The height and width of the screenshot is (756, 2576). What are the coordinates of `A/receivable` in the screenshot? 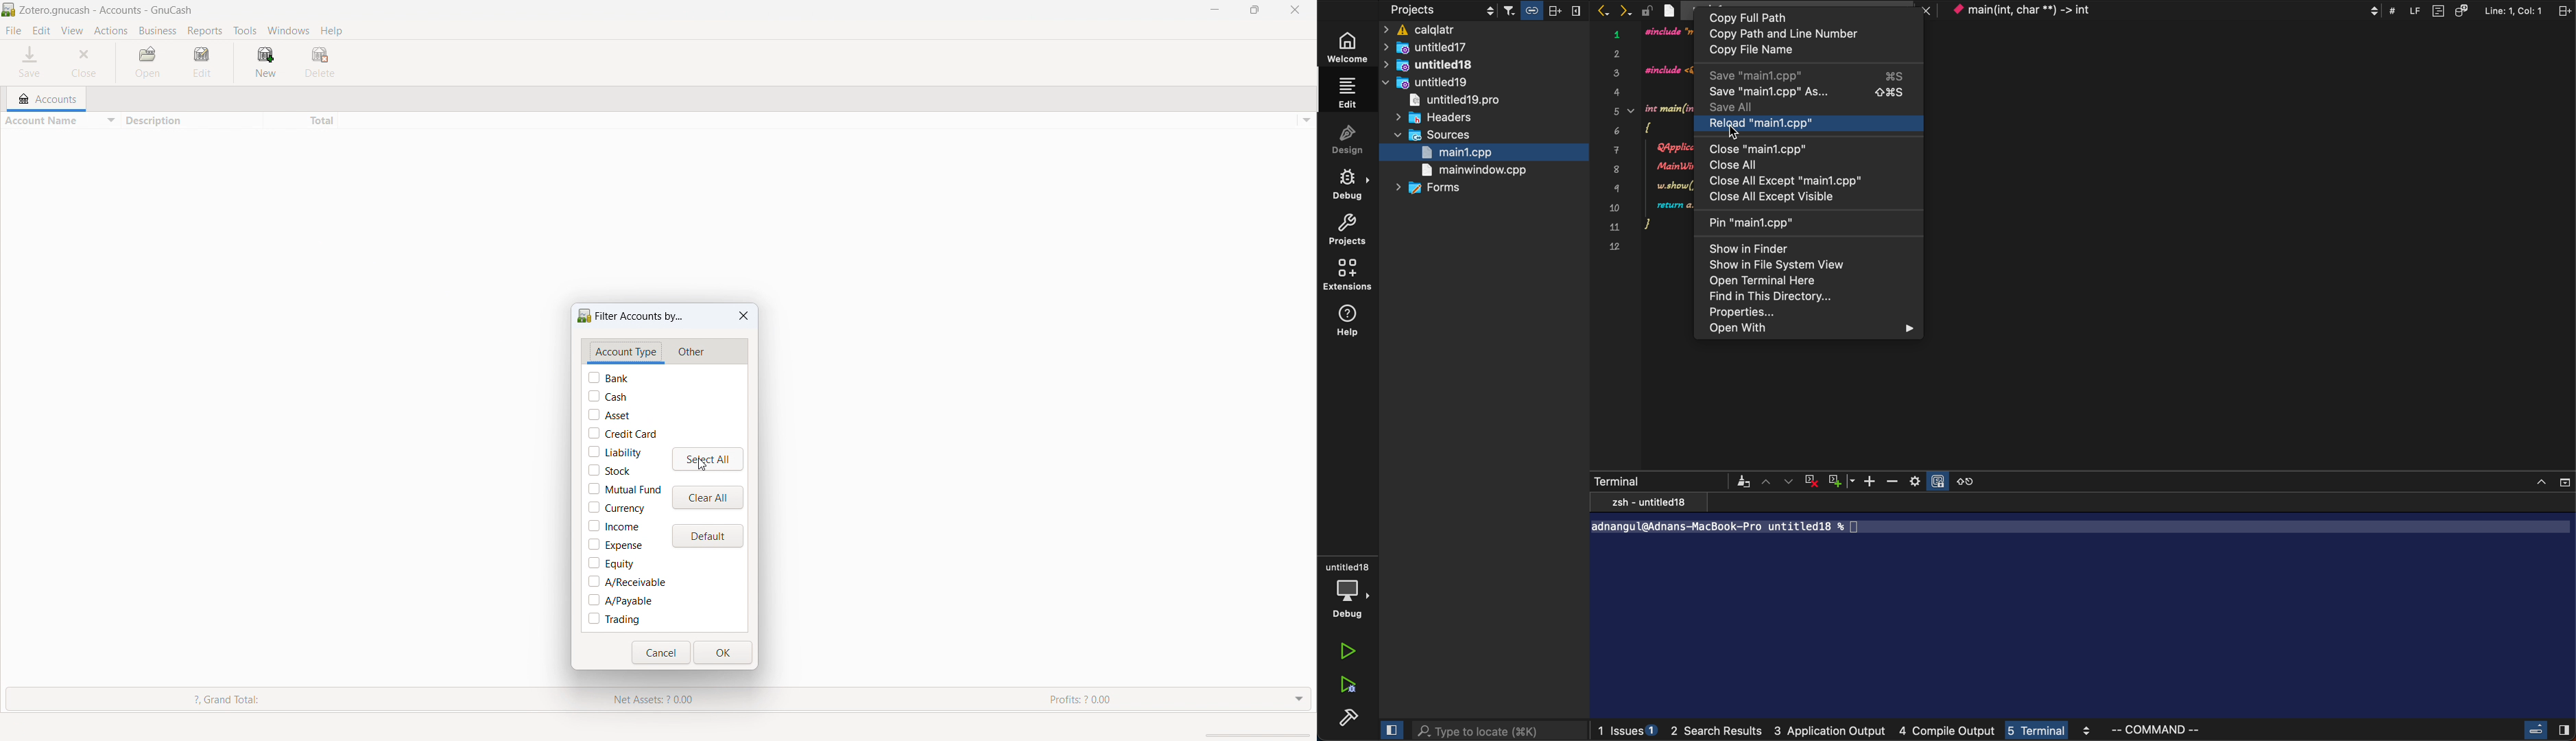 It's located at (628, 582).